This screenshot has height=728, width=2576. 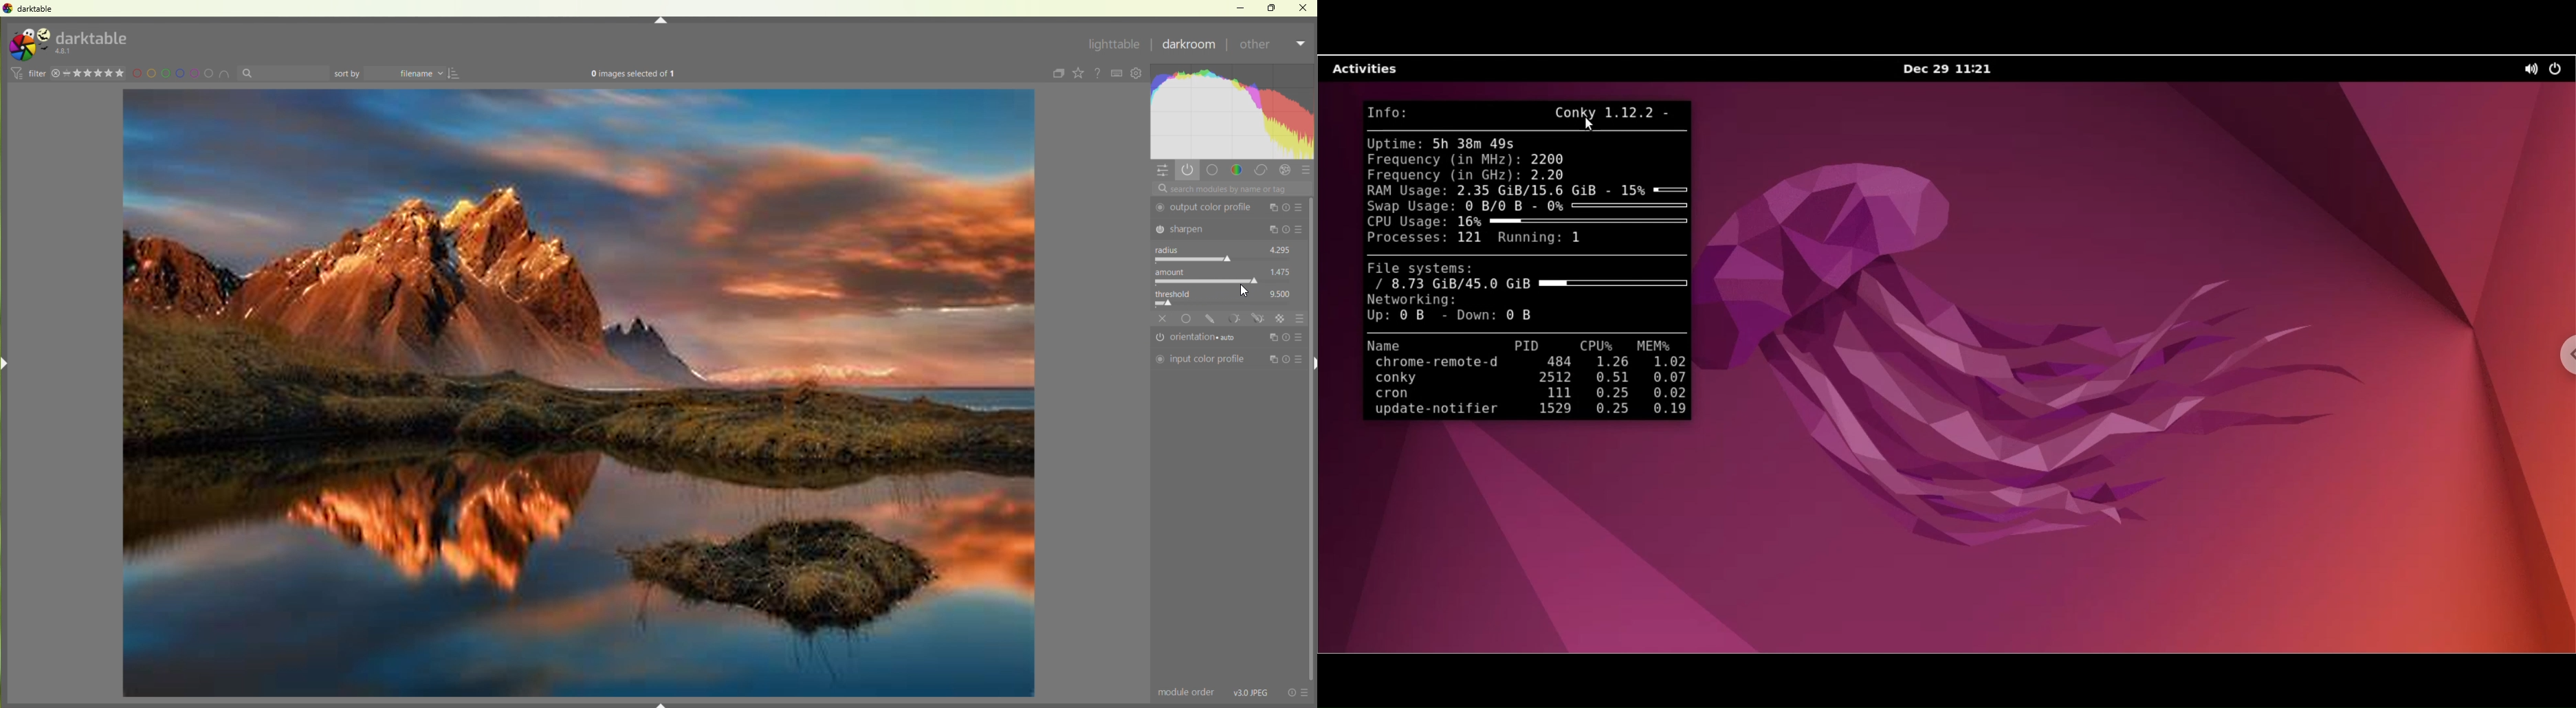 I want to click on Sharpen, so click(x=1207, y=228).